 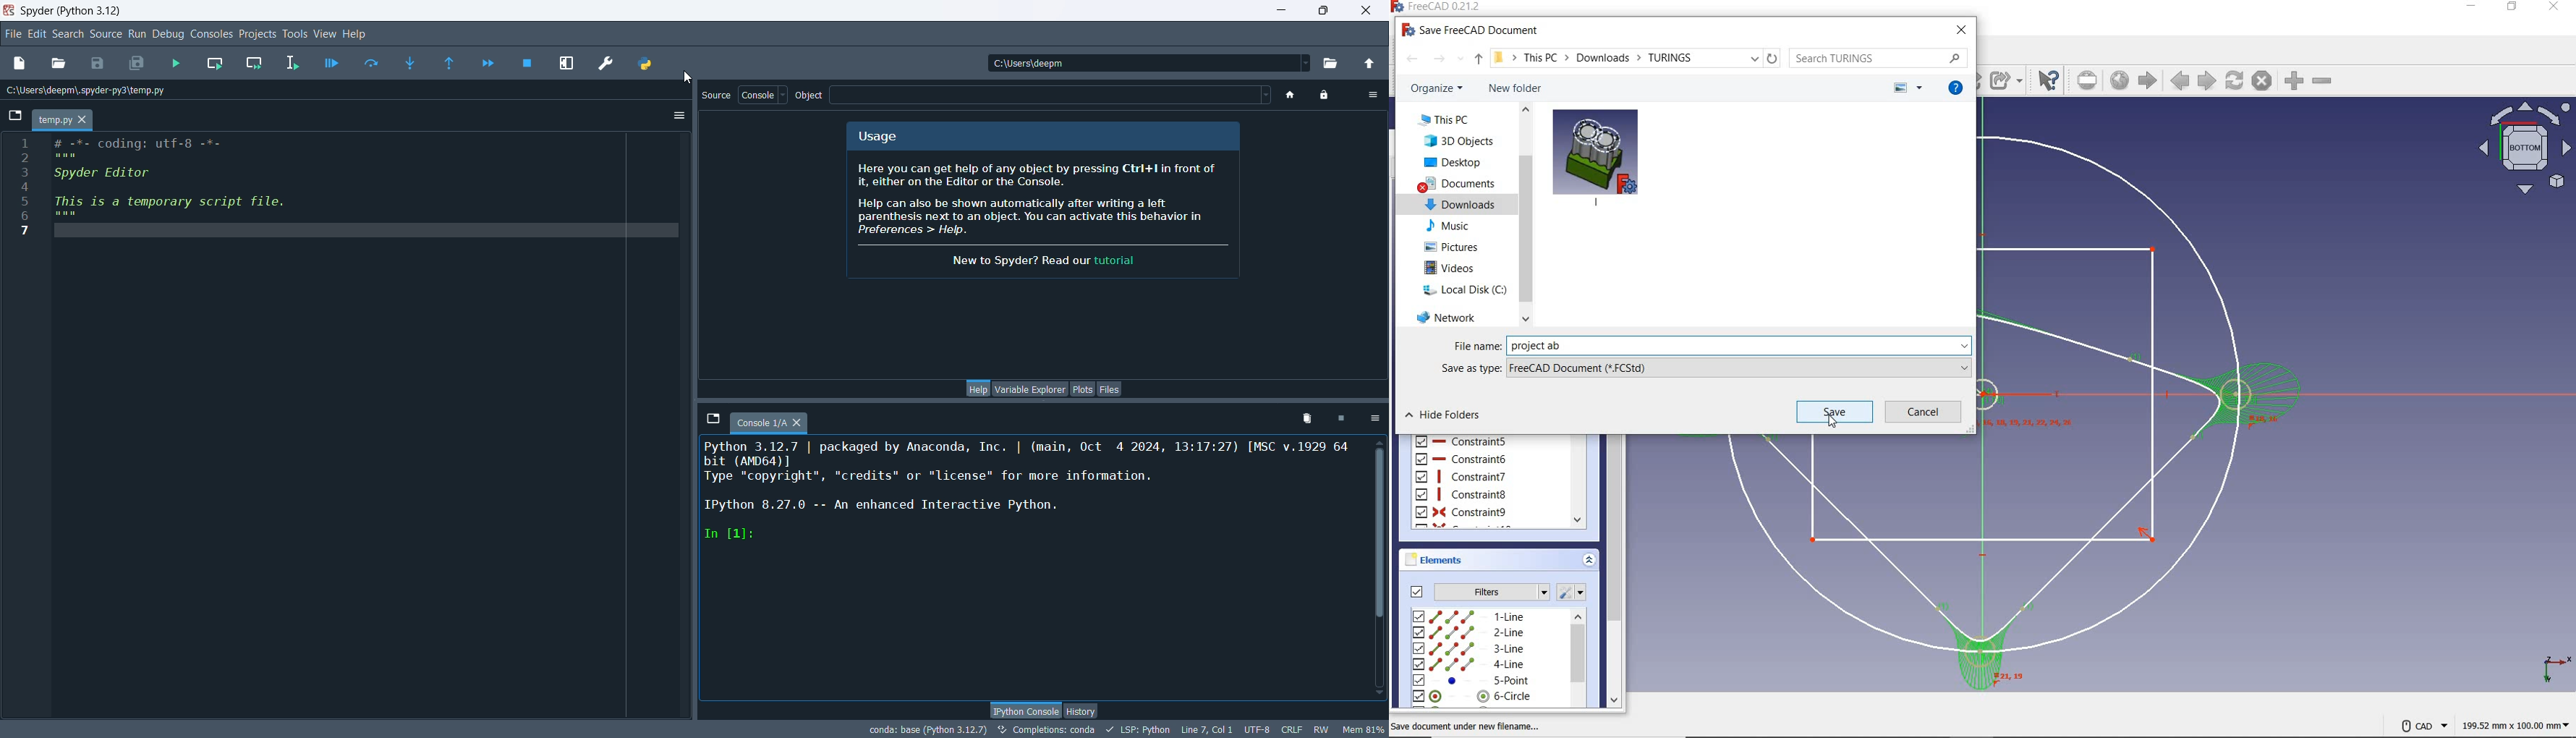 I want to click on zoom in, so click(x=2293, y=81).